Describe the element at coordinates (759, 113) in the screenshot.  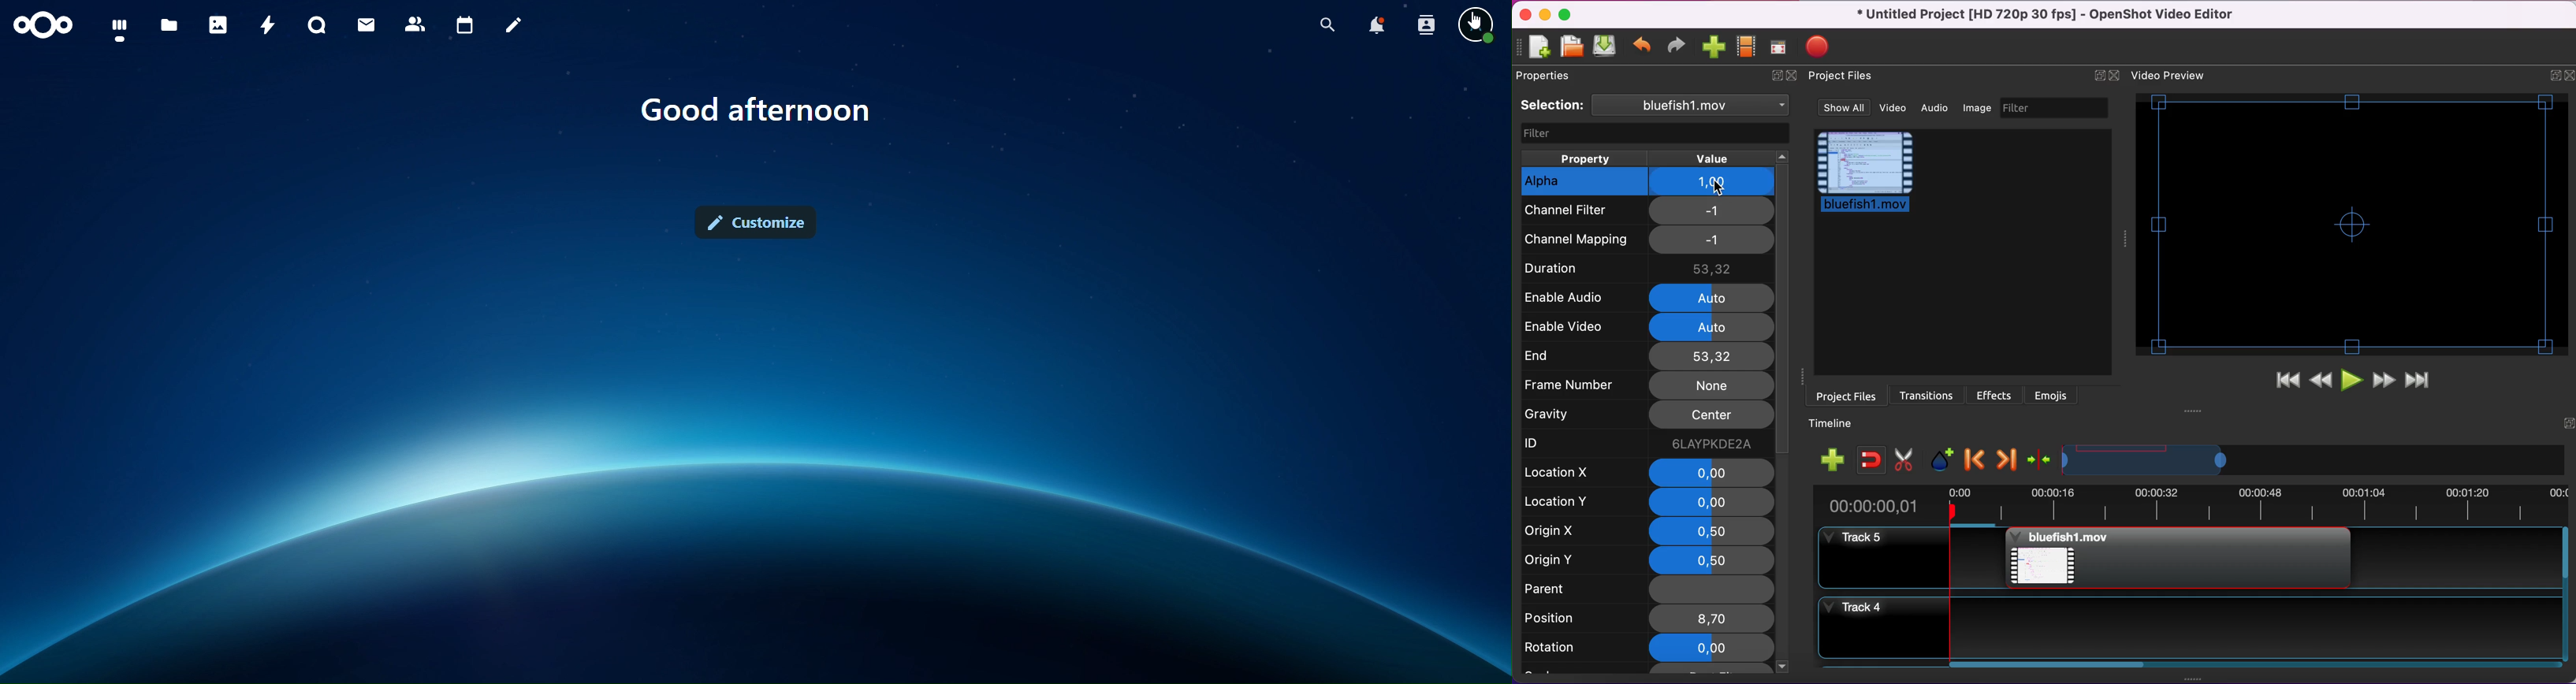
I see `good afternon` at that location.